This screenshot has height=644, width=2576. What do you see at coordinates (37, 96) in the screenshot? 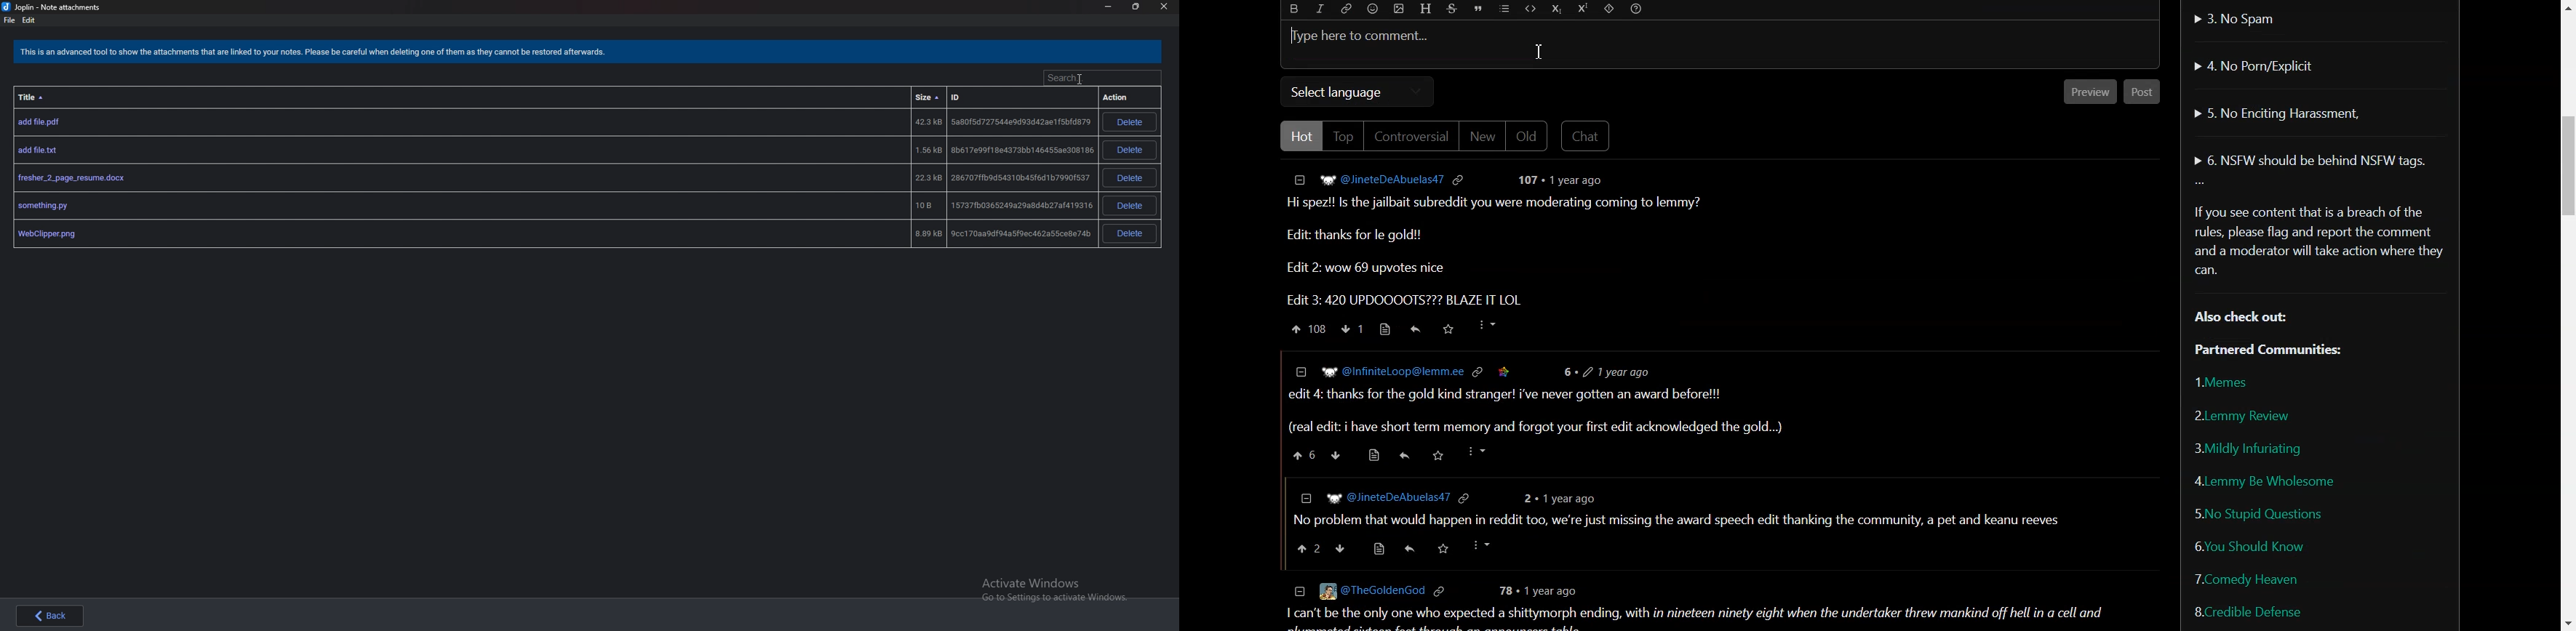
I see `title` at bounding box center [37, 96].